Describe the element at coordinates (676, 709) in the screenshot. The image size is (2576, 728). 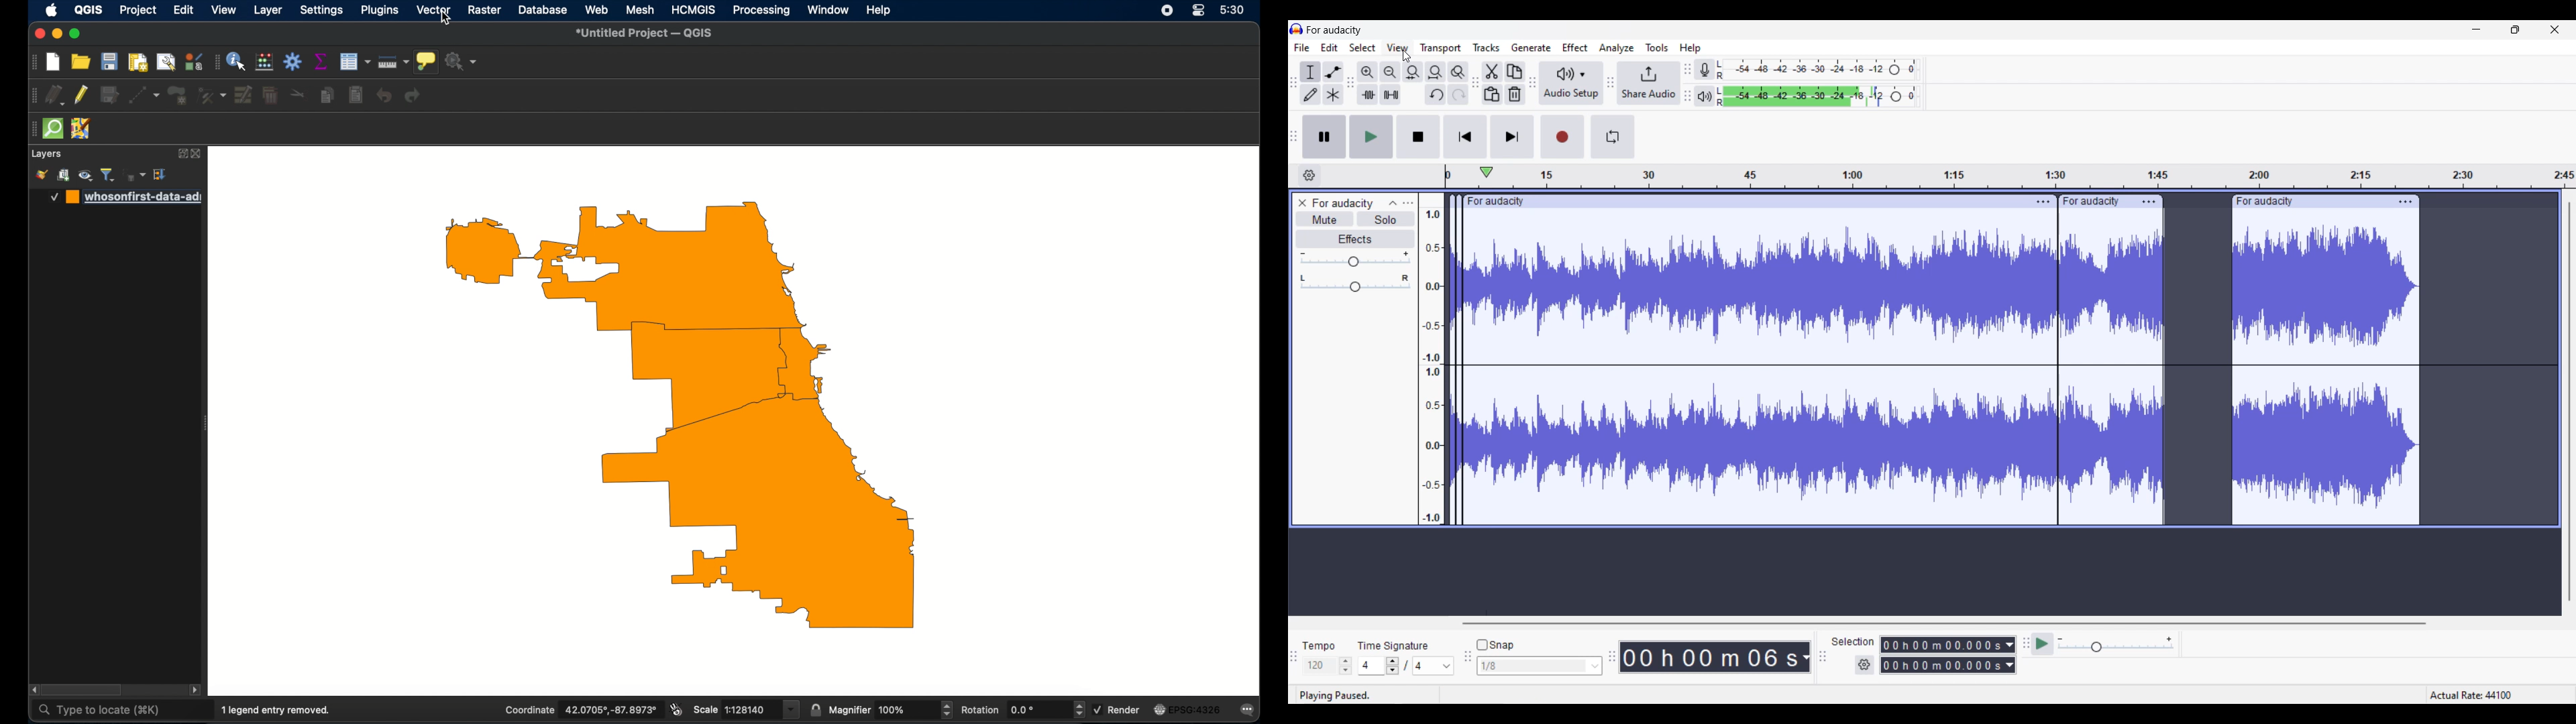
I see `toggle extents and  mouse display position ` at that location.